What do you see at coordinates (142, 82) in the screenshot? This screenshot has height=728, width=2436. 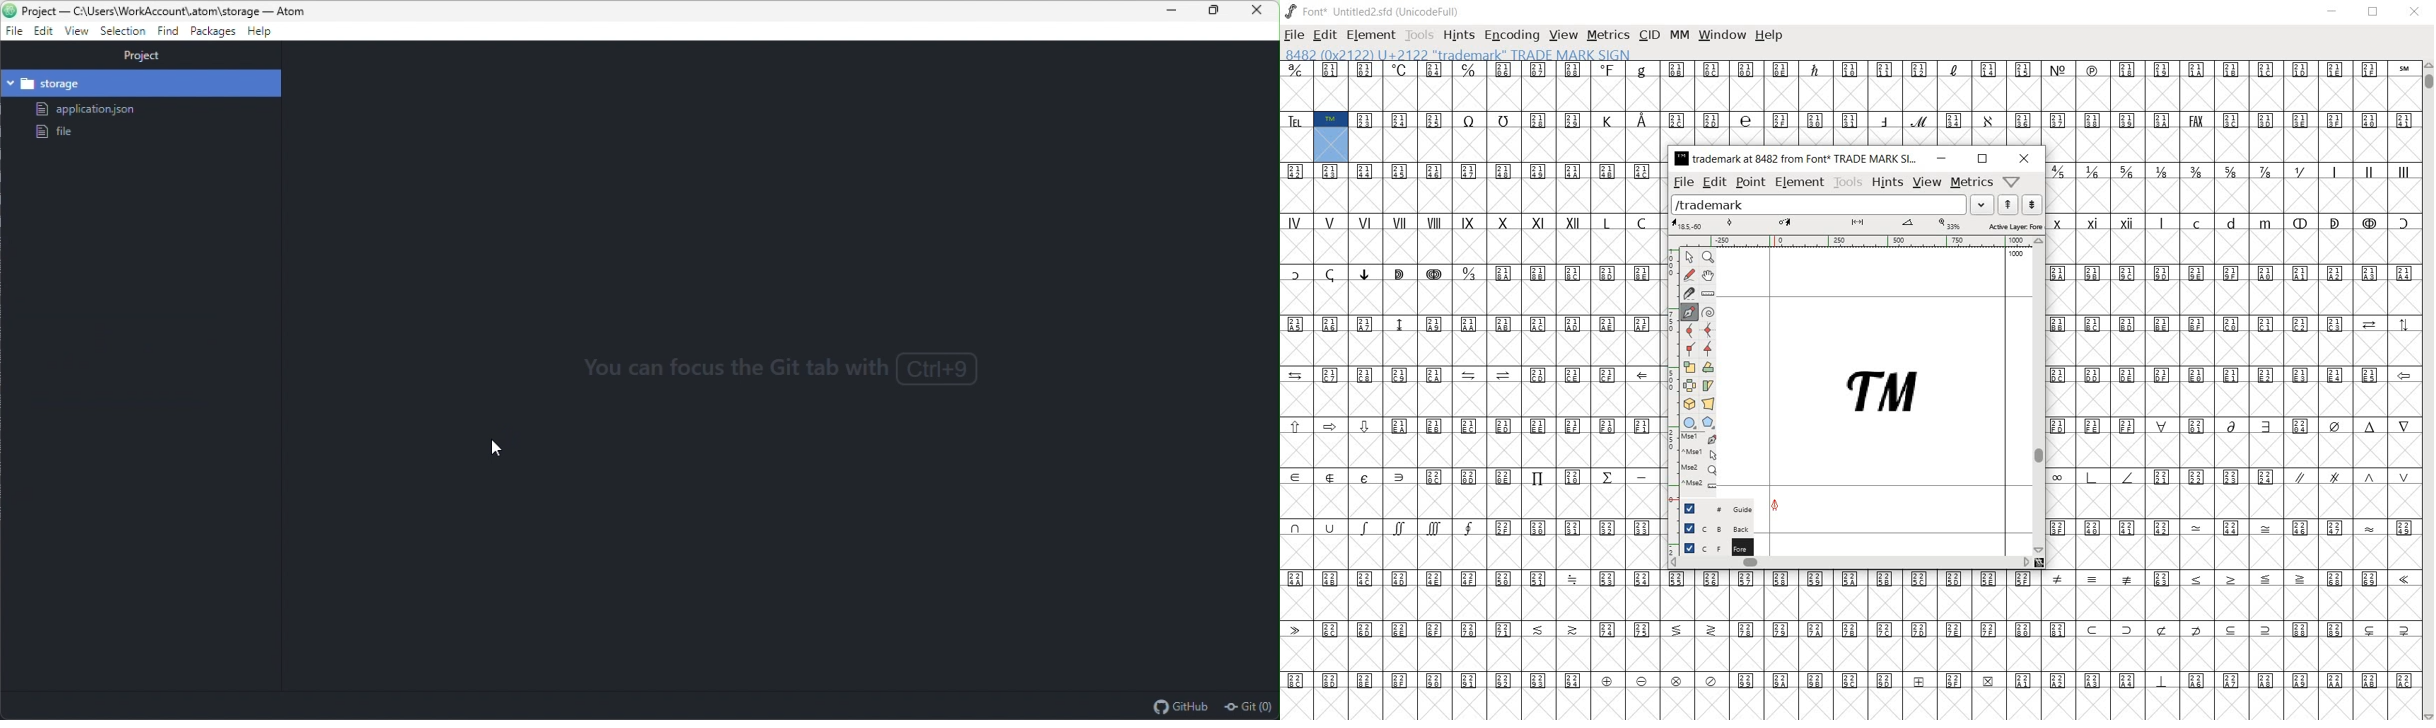 I see `storage` at bounding box center [142, 82].